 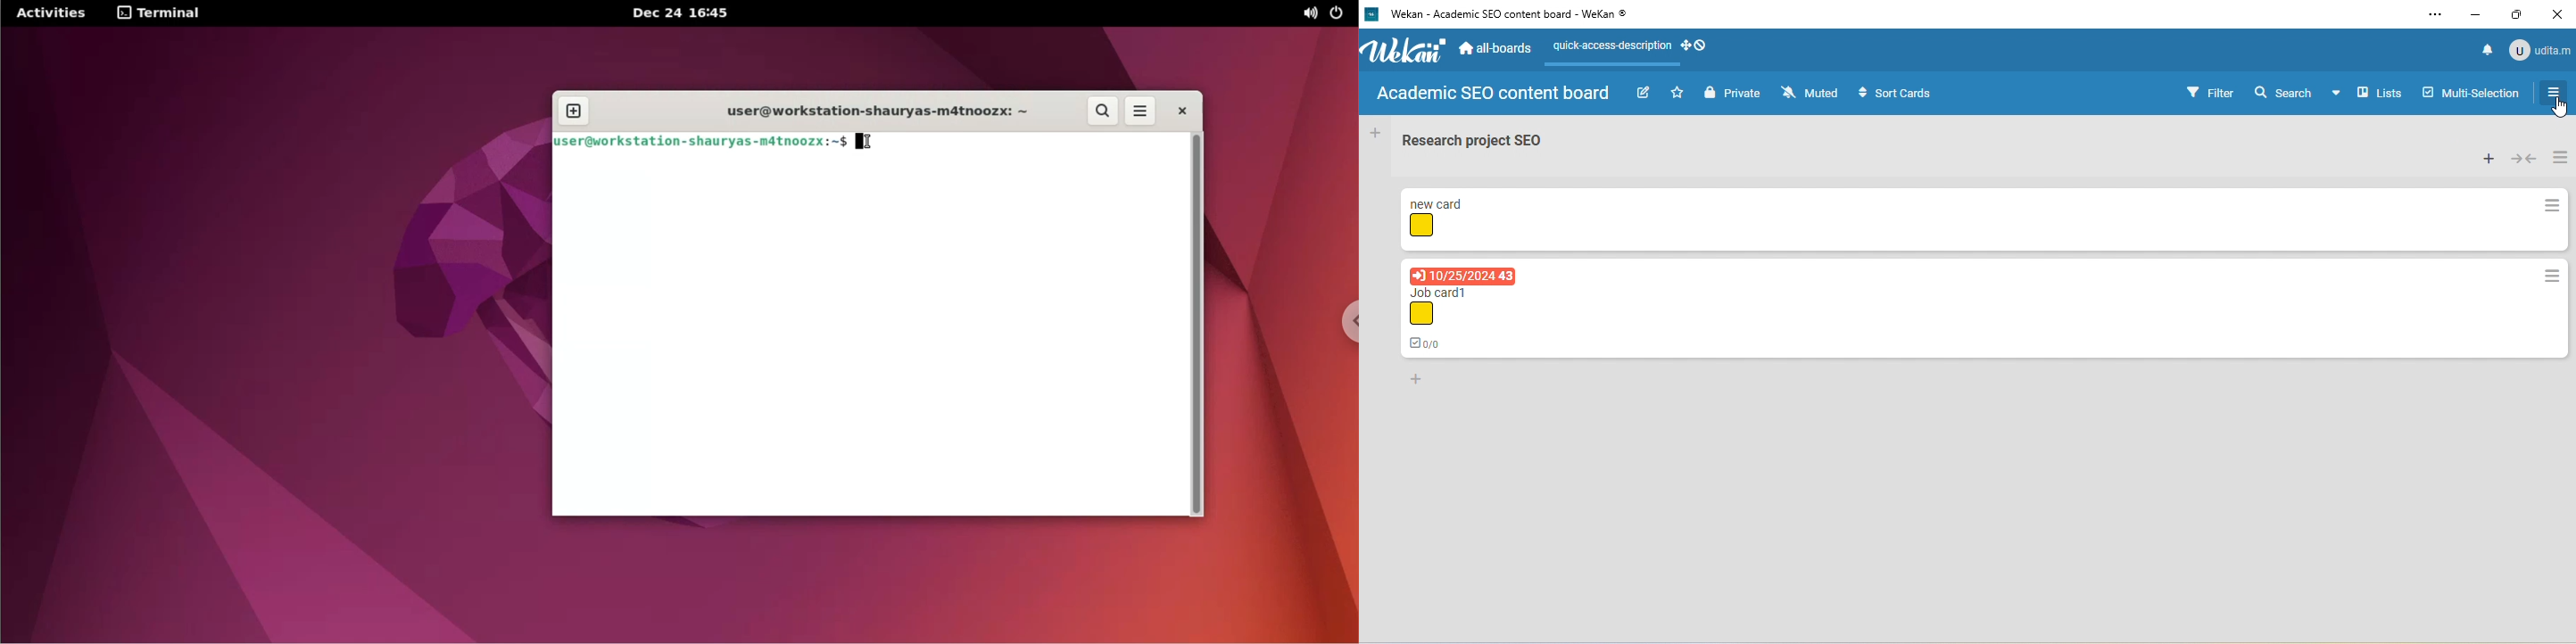 What do you see at coordinates (1474, 140) in the screenshot?
I see `Research project SEO` at bounding box center [1474, 140].